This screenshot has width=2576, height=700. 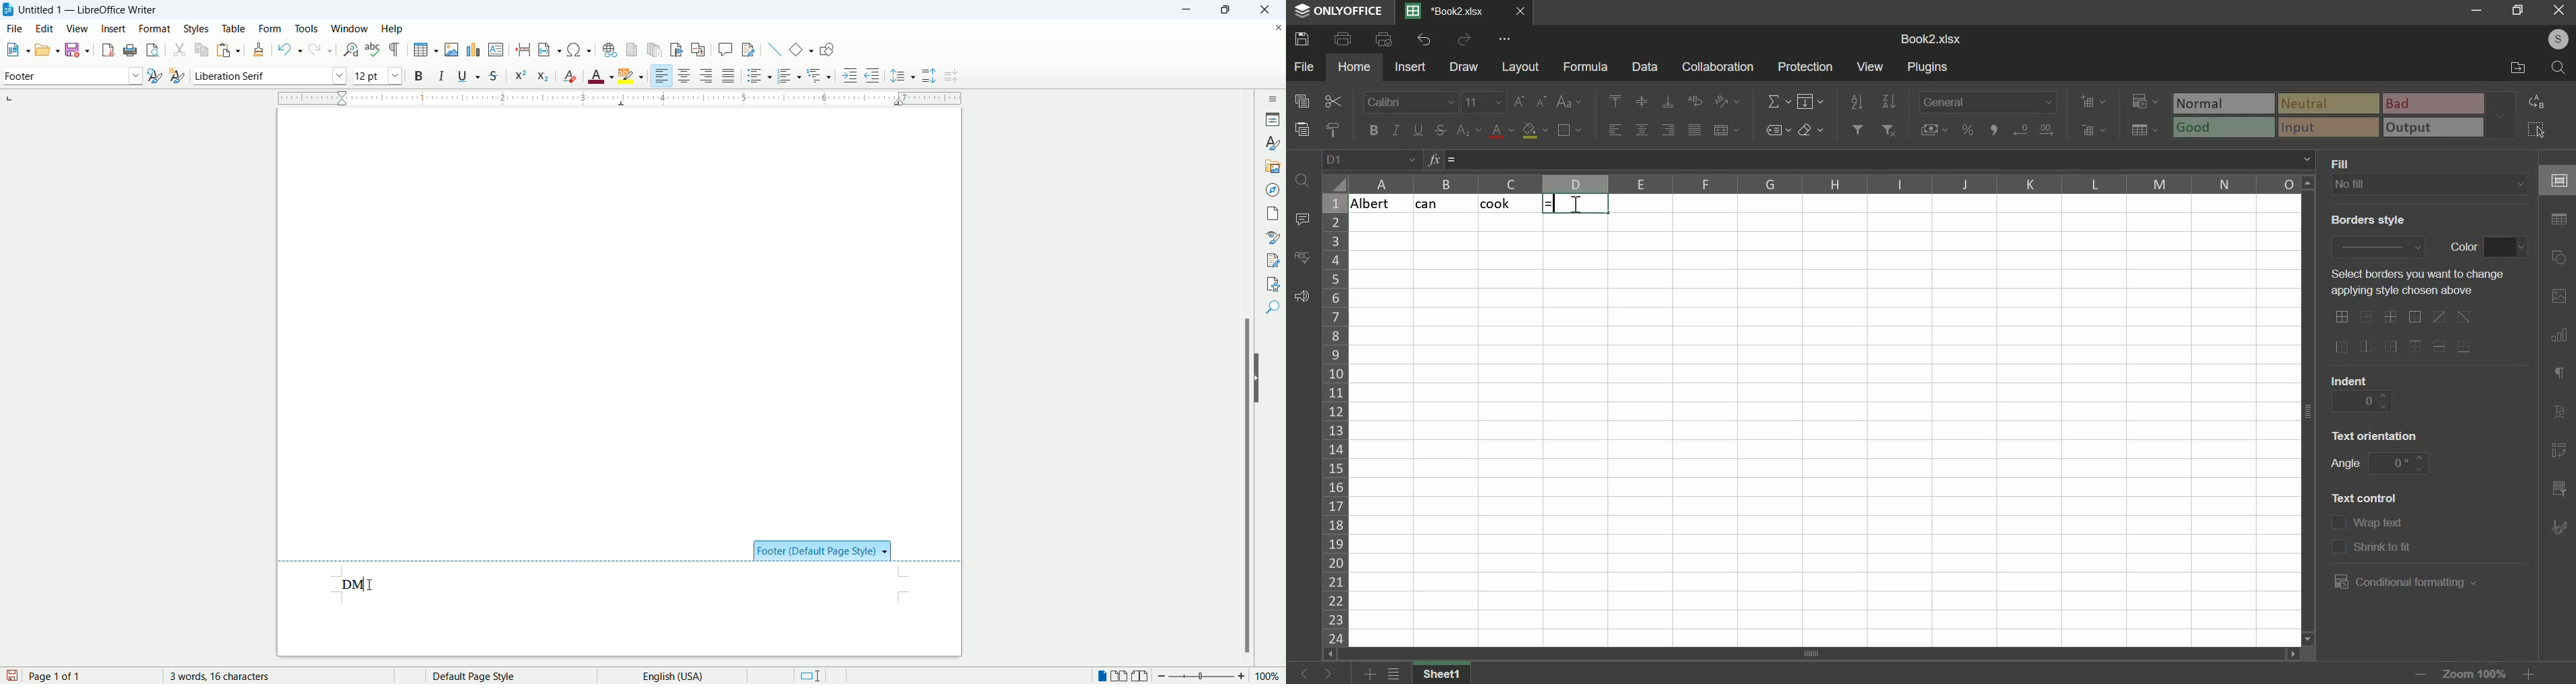 I want to click on text art, so click(x=2559, y=416).